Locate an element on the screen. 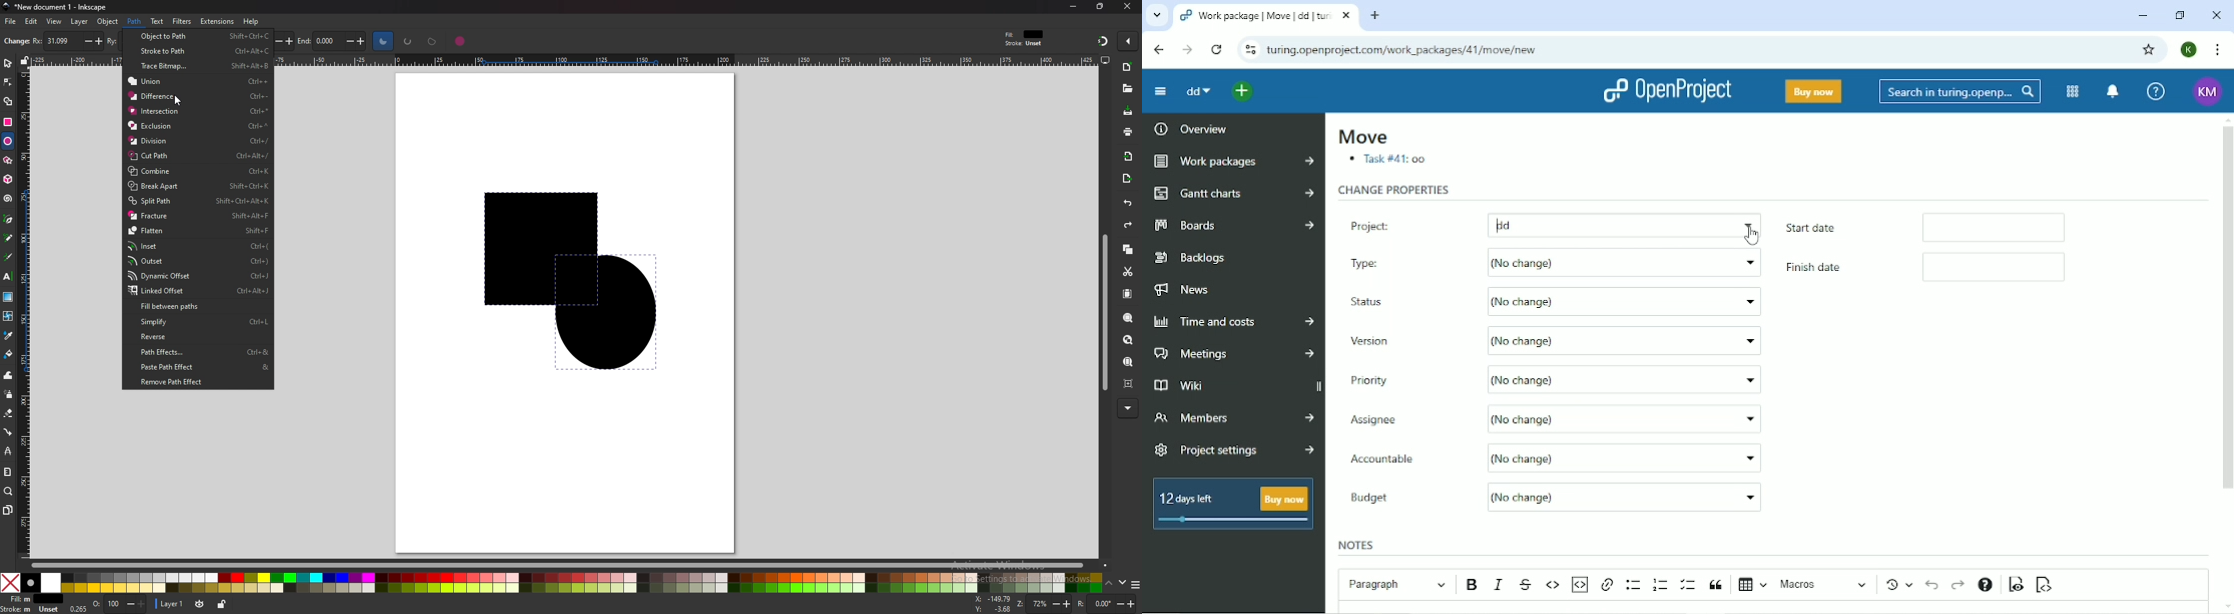 This screenshot has height=616, width=2240. x and y coordinates is located at coordinates (994, 604).